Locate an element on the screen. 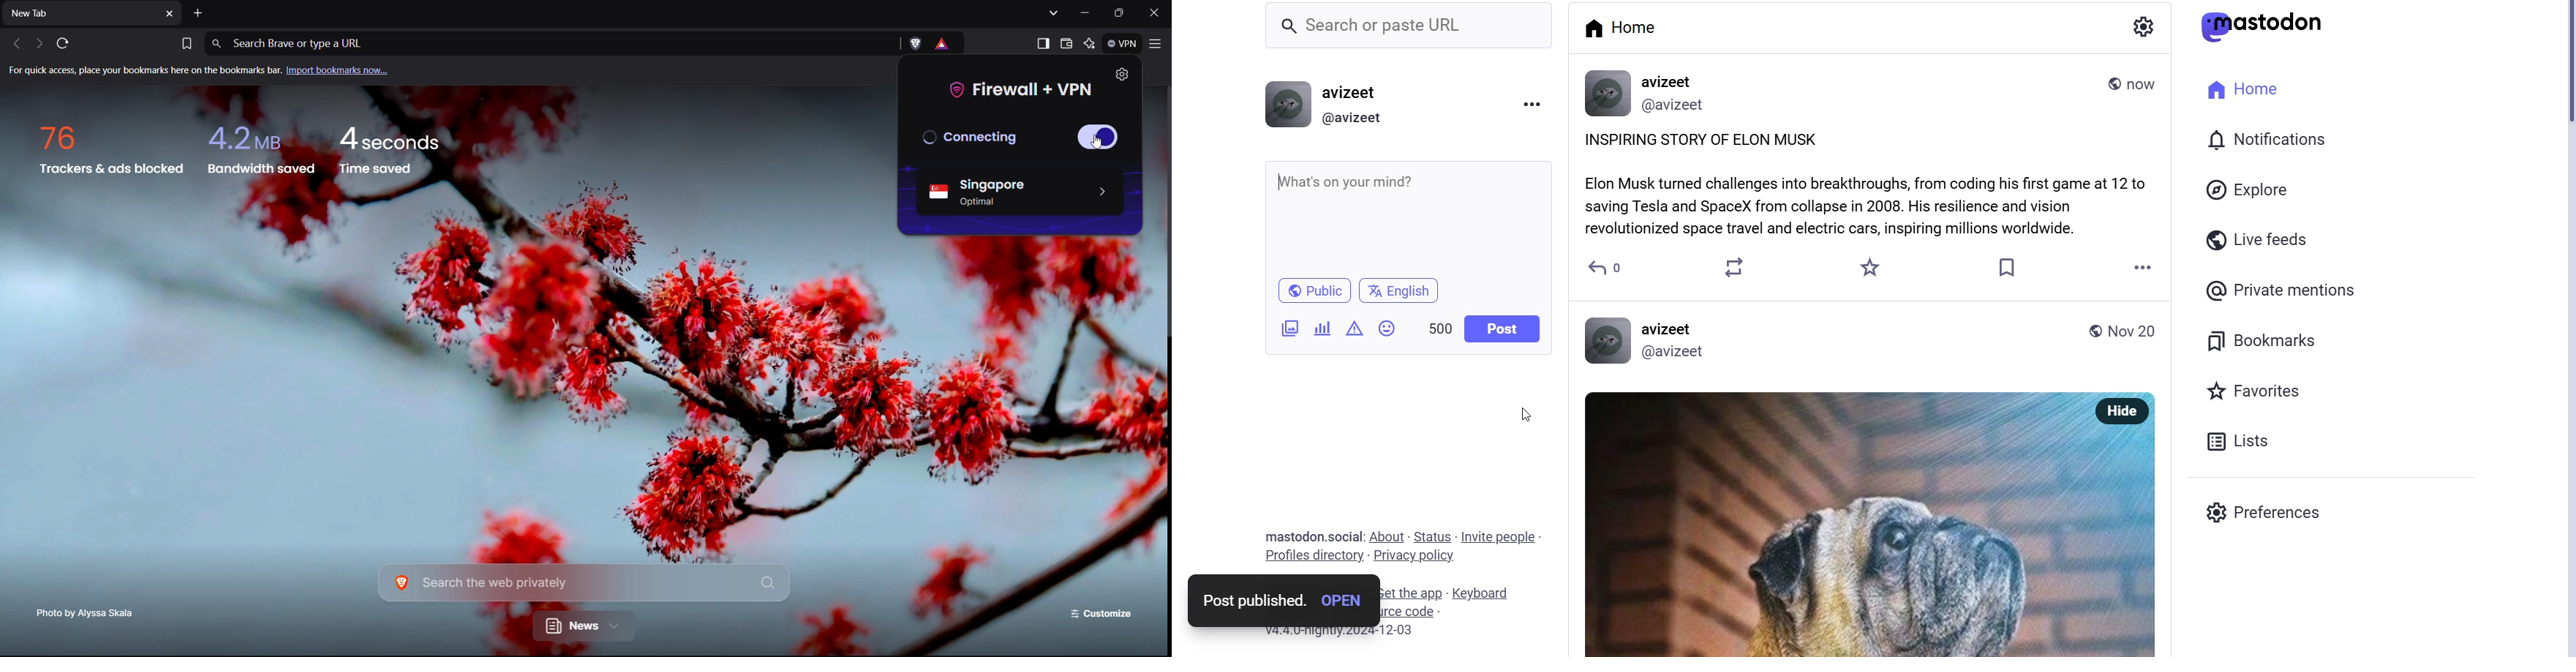 The image size is (2576, 672). cursor is located at coordinates (1529, 416).